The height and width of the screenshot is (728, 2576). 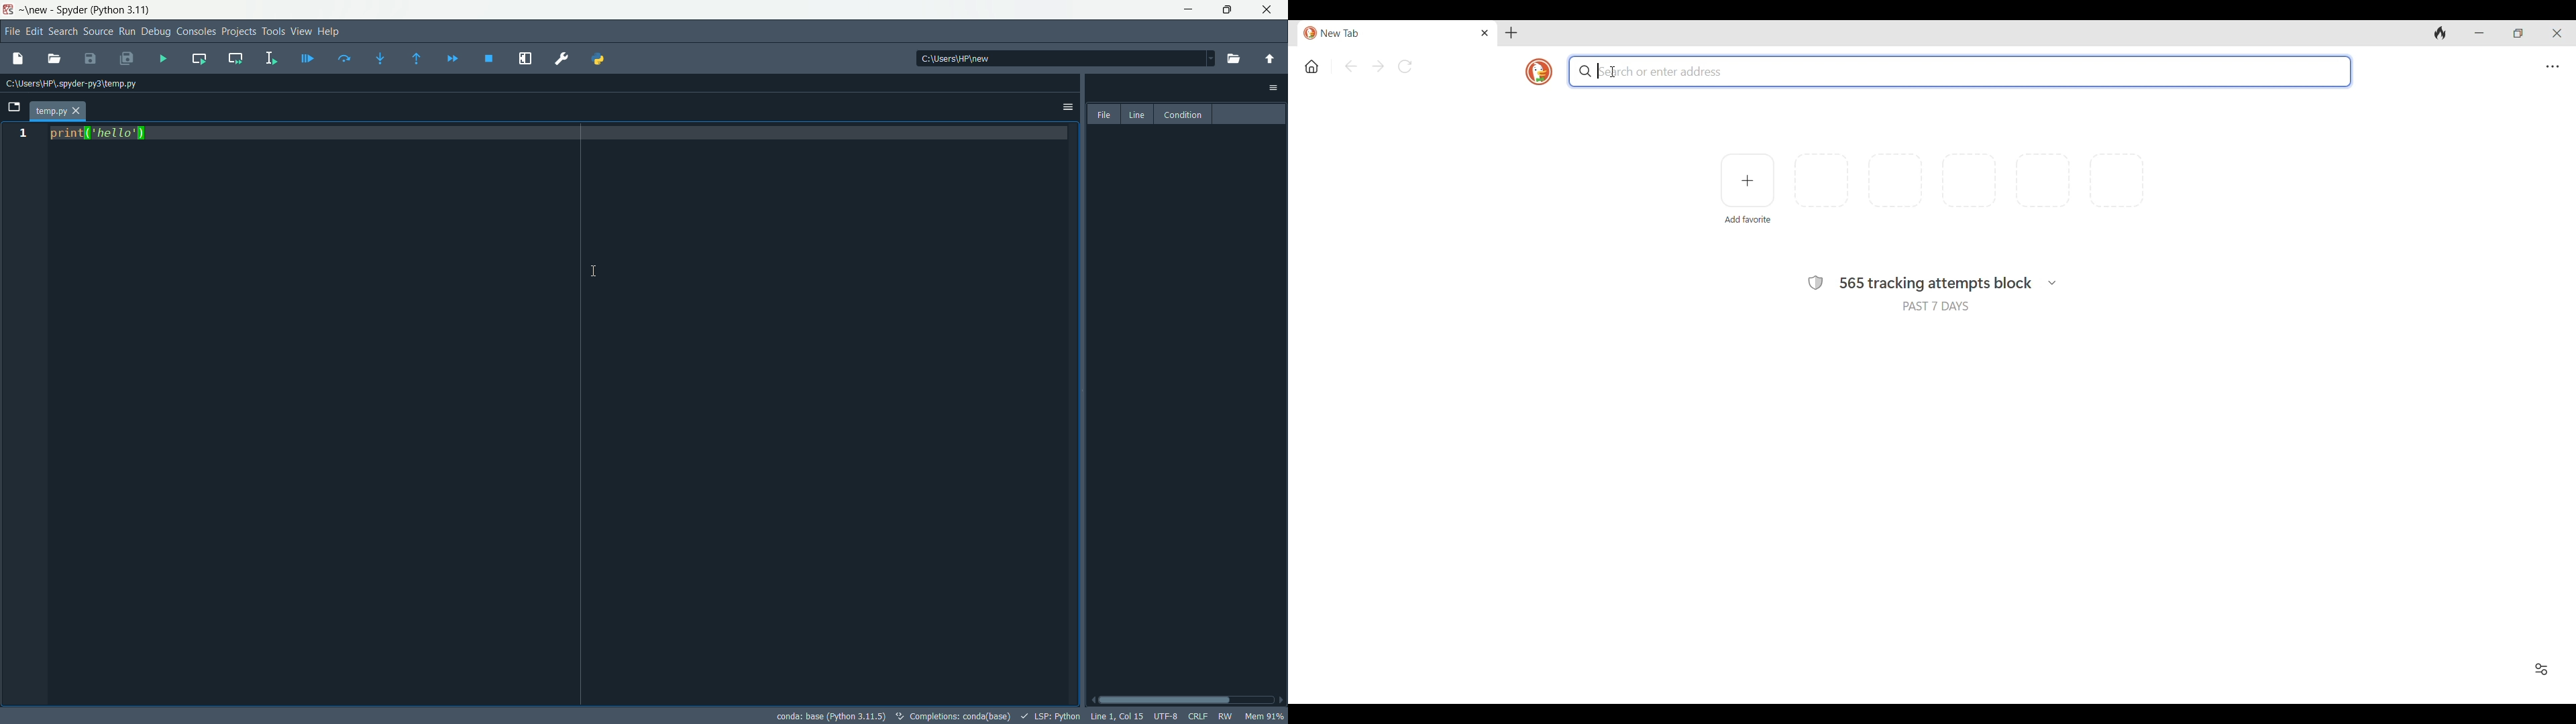 I want to click on new, so click(x=37, y=10).